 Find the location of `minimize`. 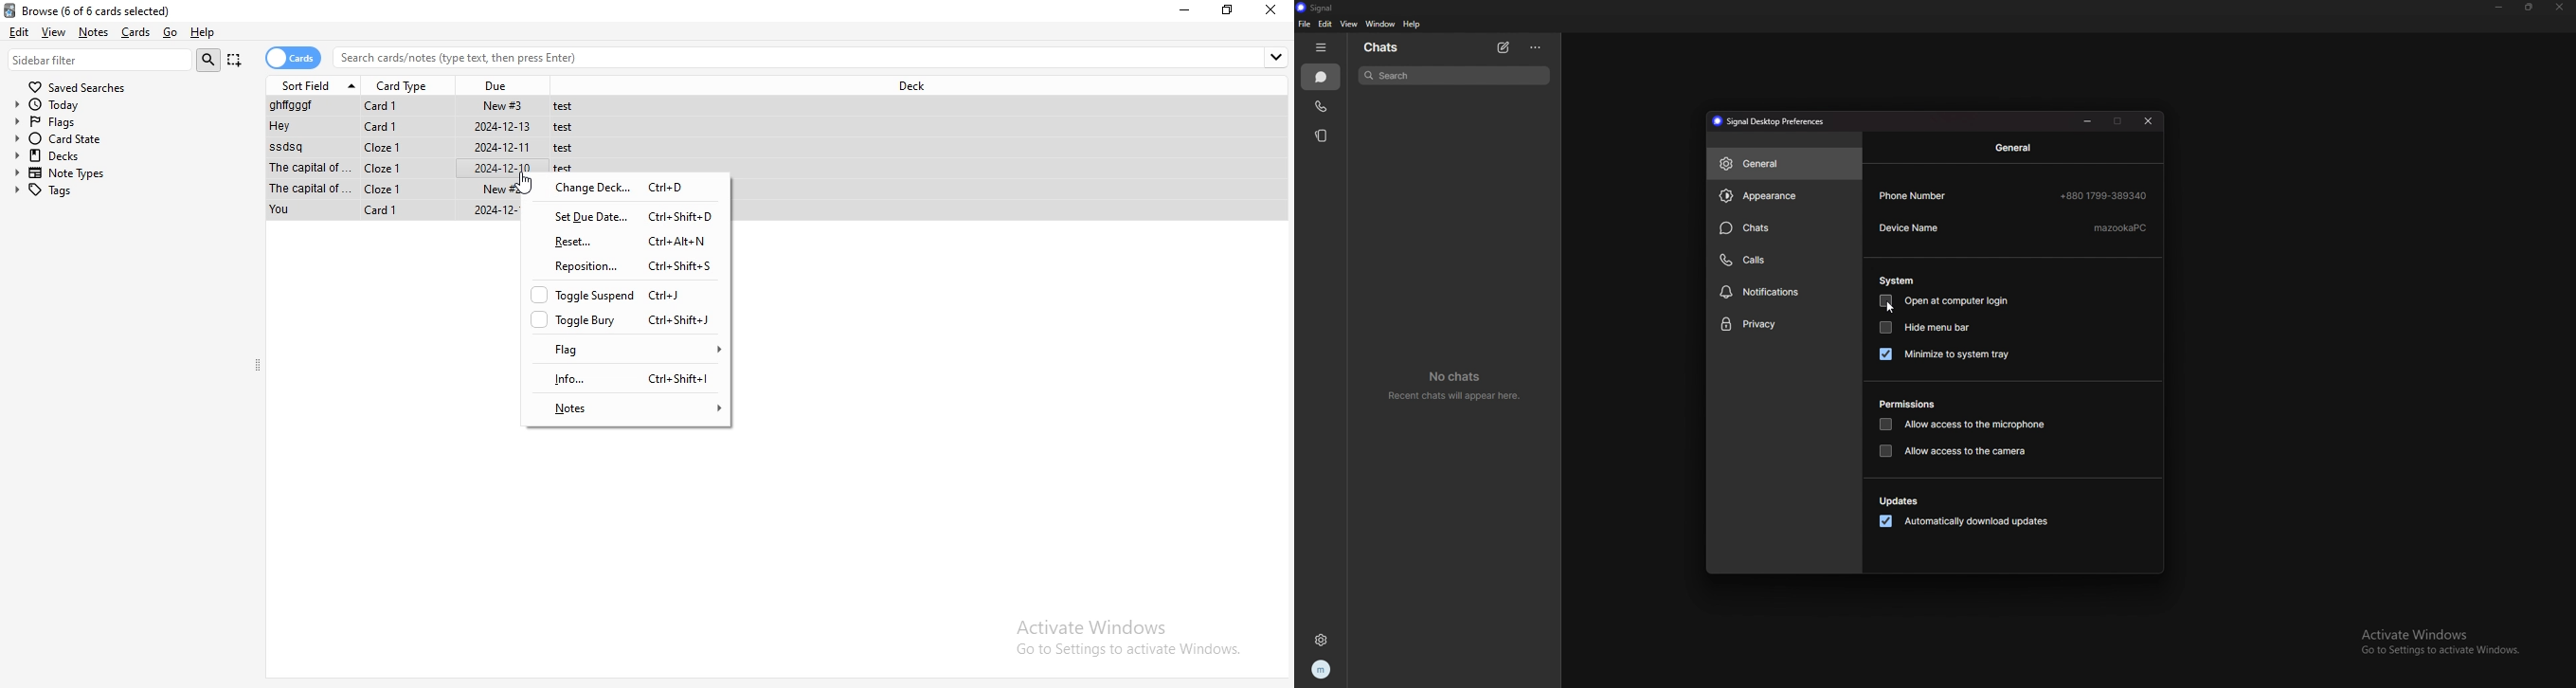

minimize is located at coordinates (2500, 7).